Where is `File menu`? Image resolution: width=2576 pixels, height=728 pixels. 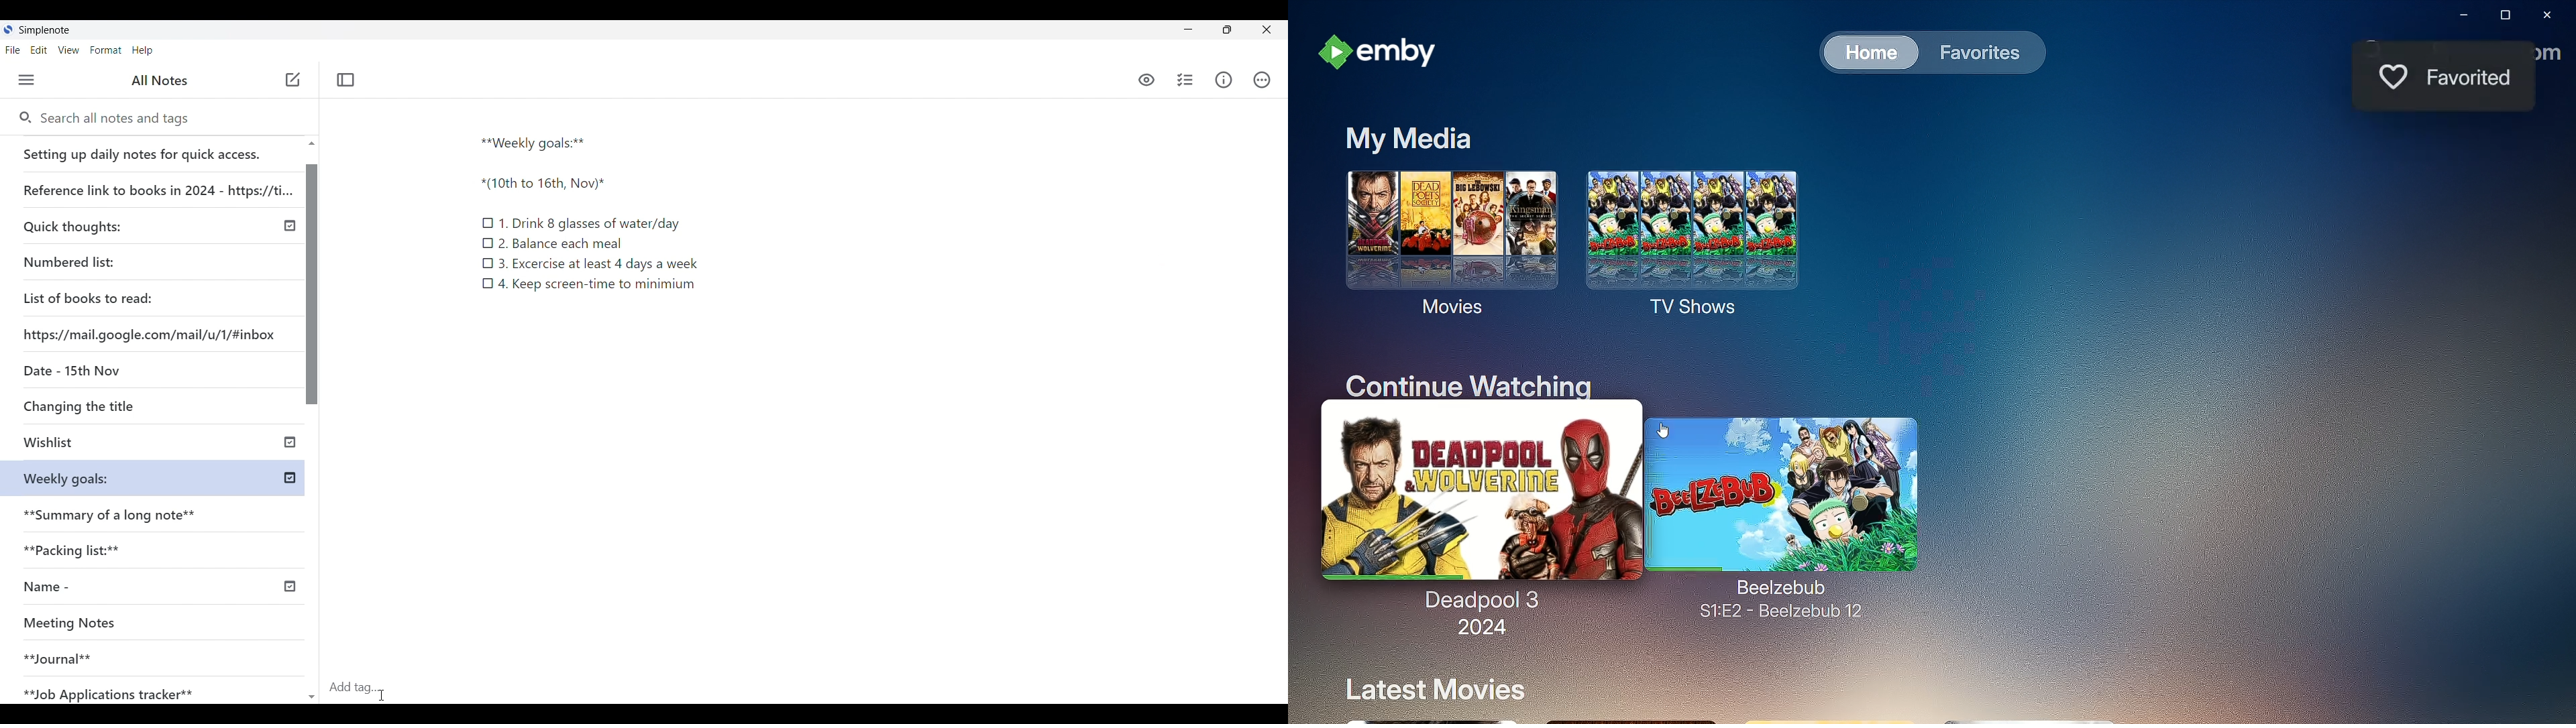 File menu is located at coordinates (13, 50).